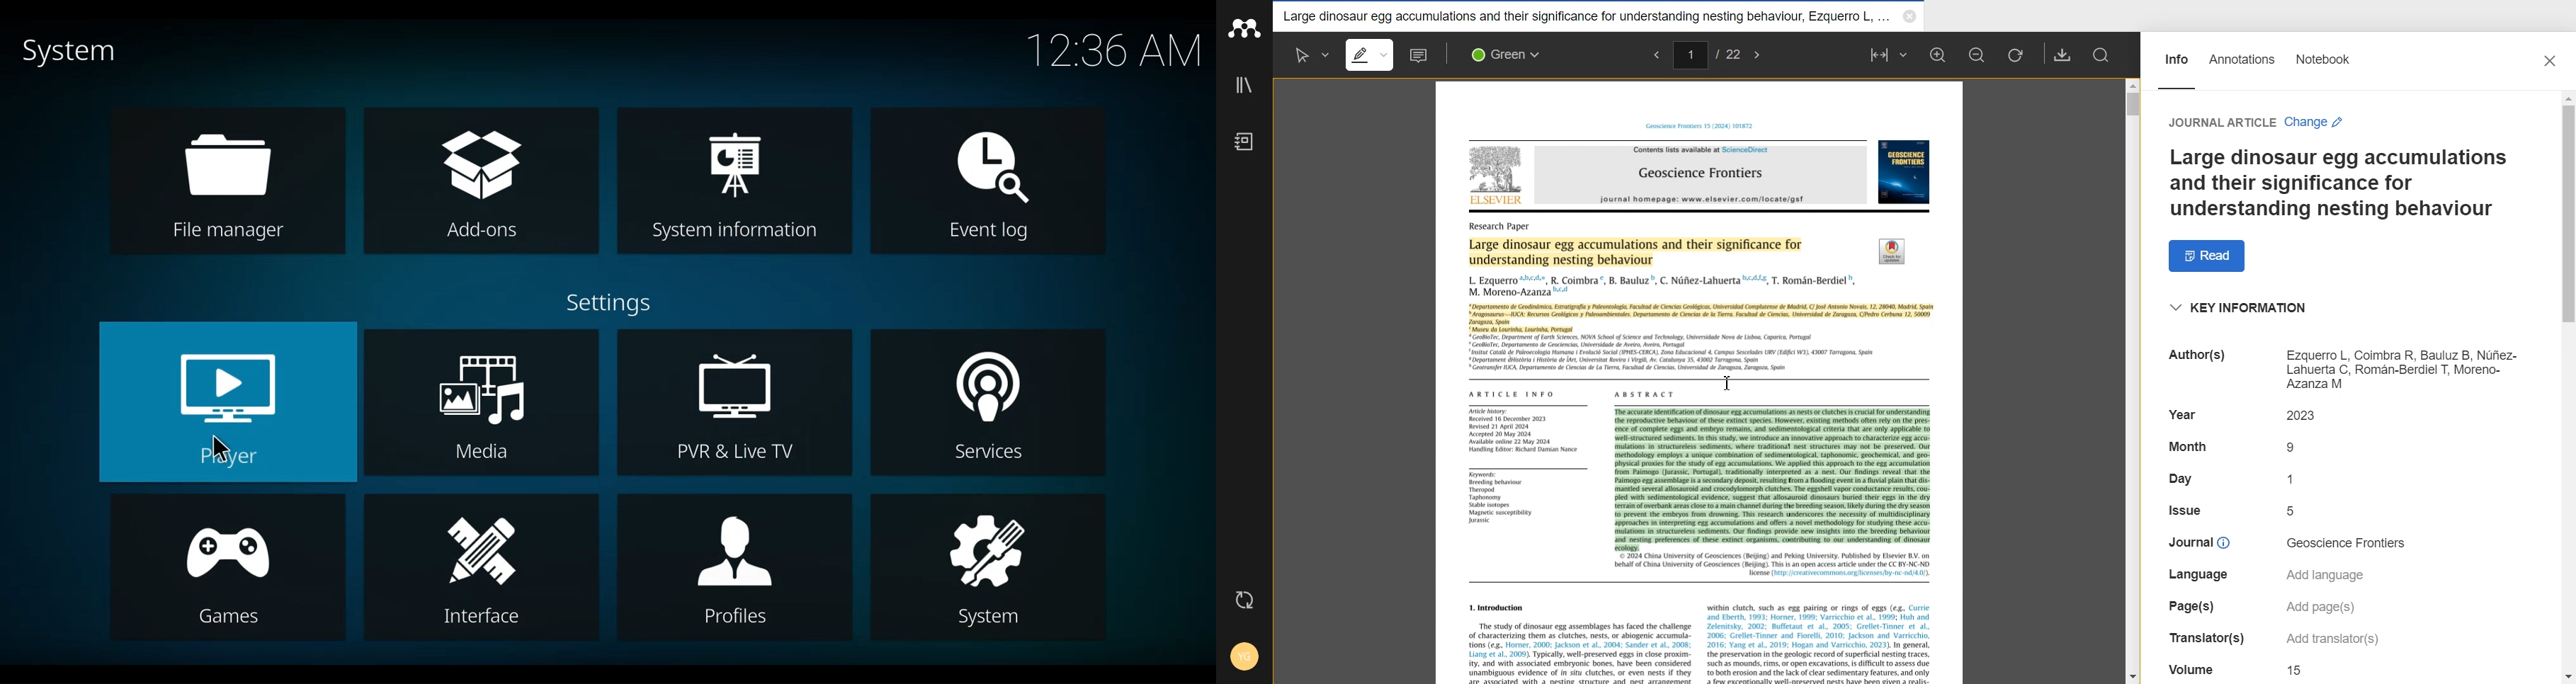 The image size is (2576, 700). Describe the element at coordinates (732, 402) in the screenshot. I see `PVR & LIVE TV` at that location.